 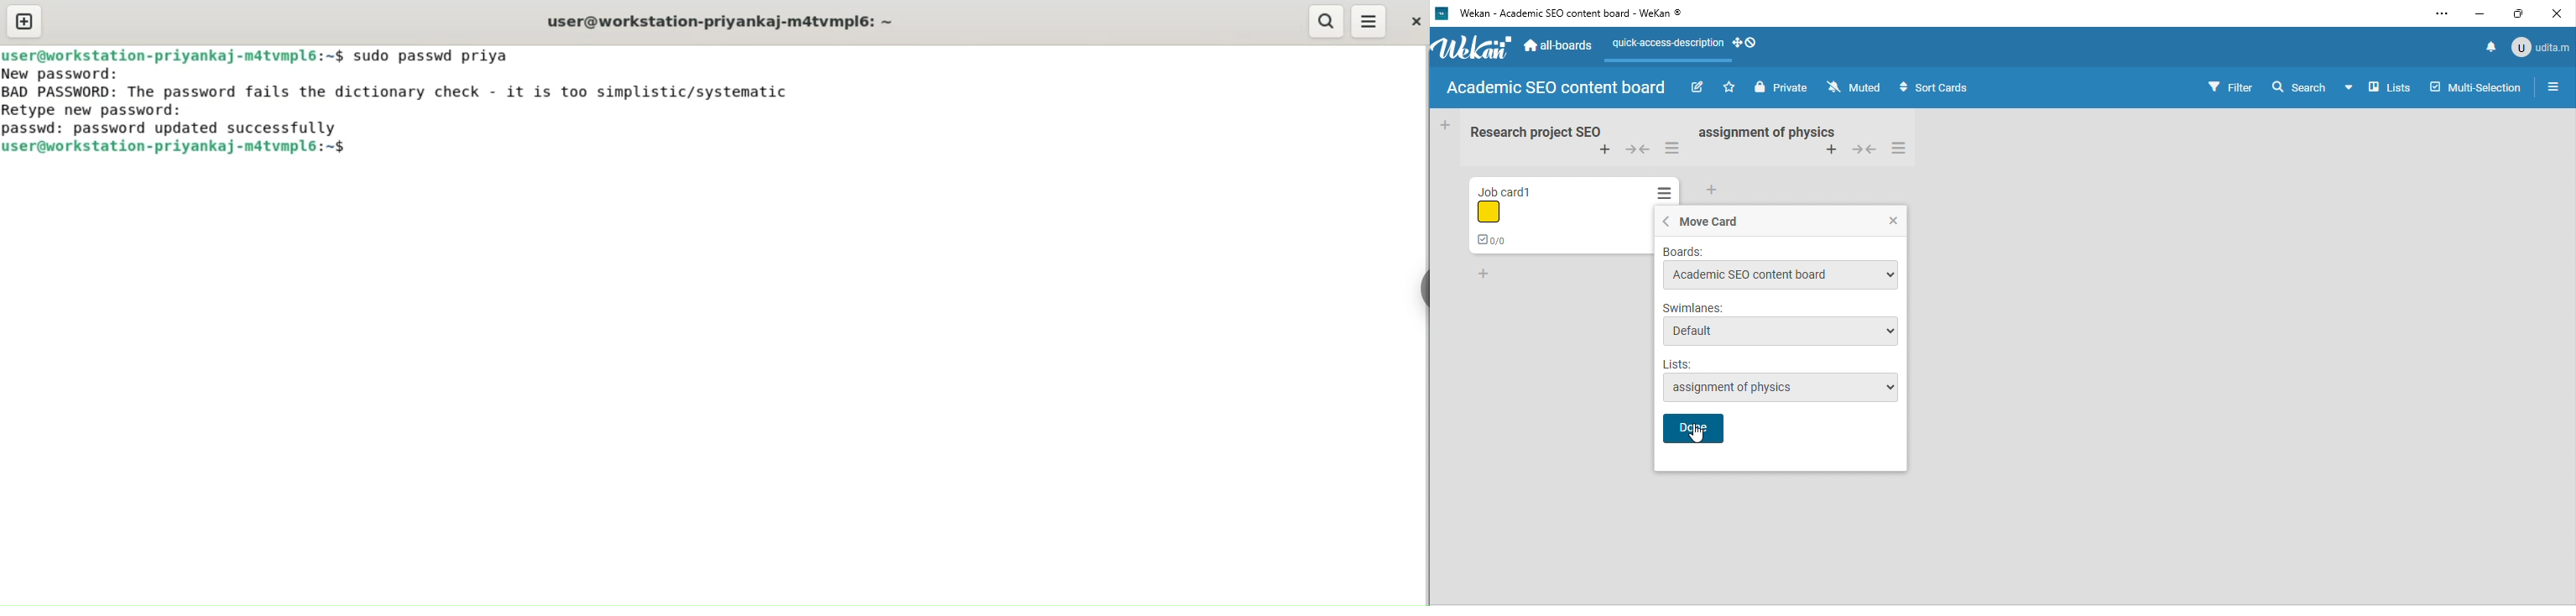 I want to click on label color, so click(x=1494, y=212).